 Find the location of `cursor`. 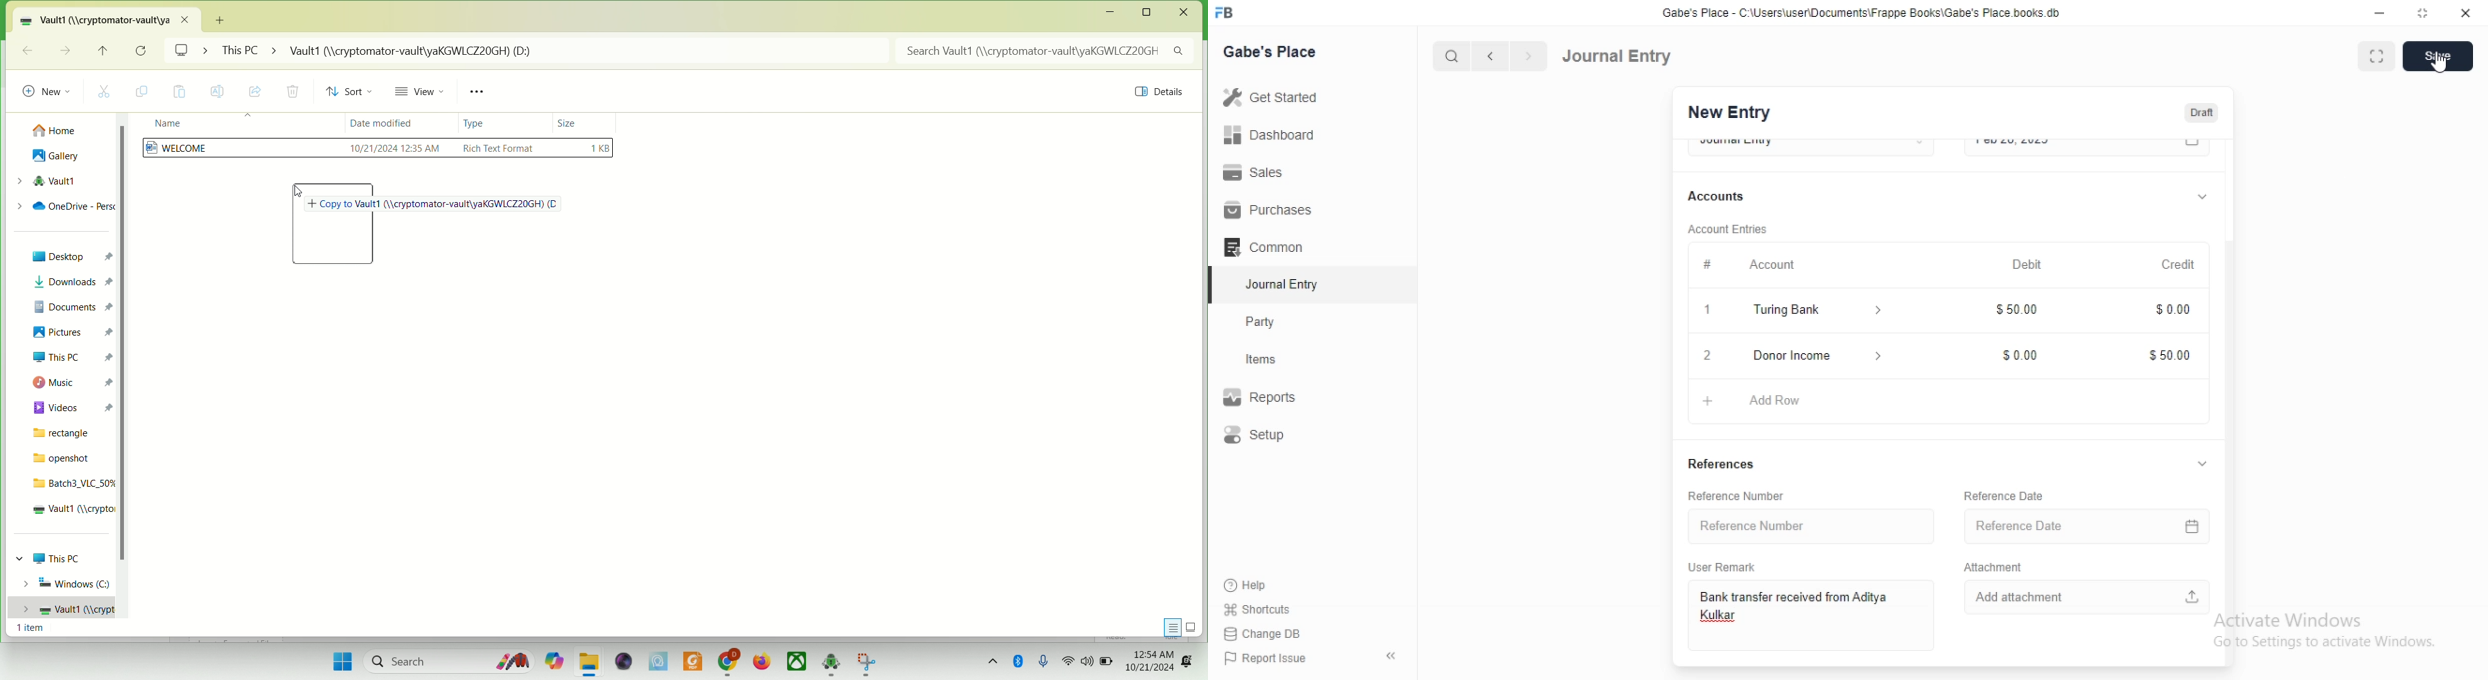

cursor is located at coordinates (2437, 66).